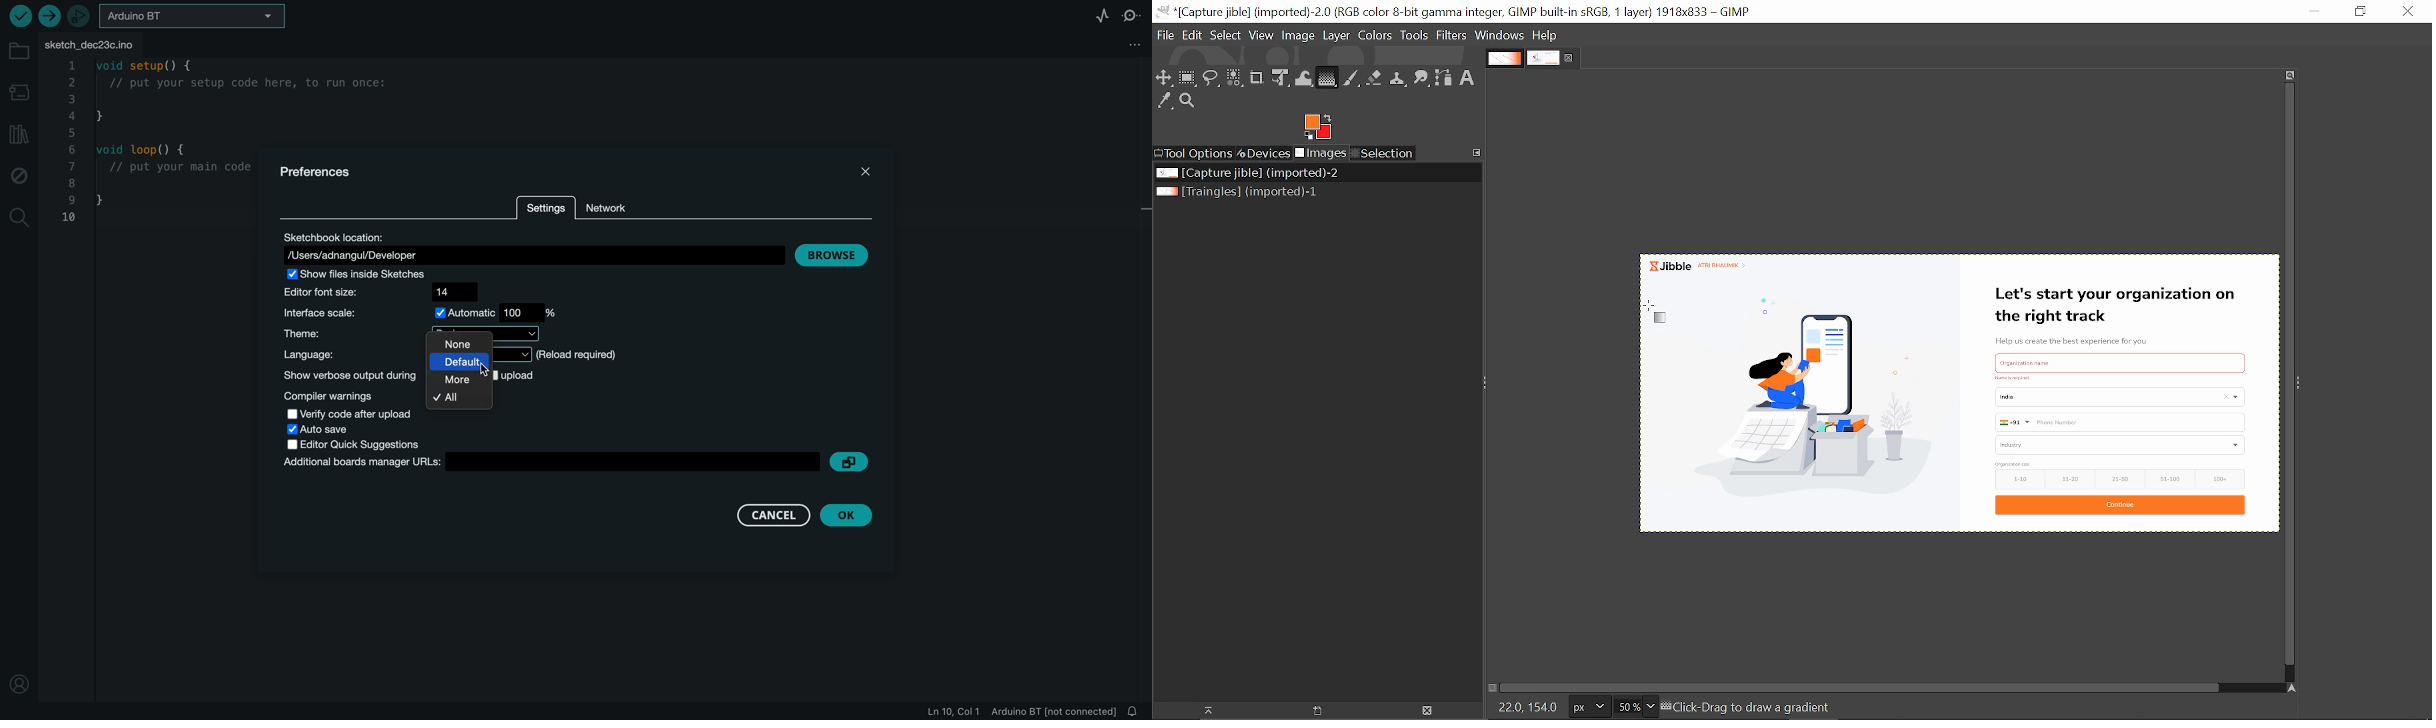 Image resolution: width=2436 pixels, height=728 pixels. What do you see at coordinates (16, 218) in the screenshot?
I see `search` at bounding box center [16, 218].